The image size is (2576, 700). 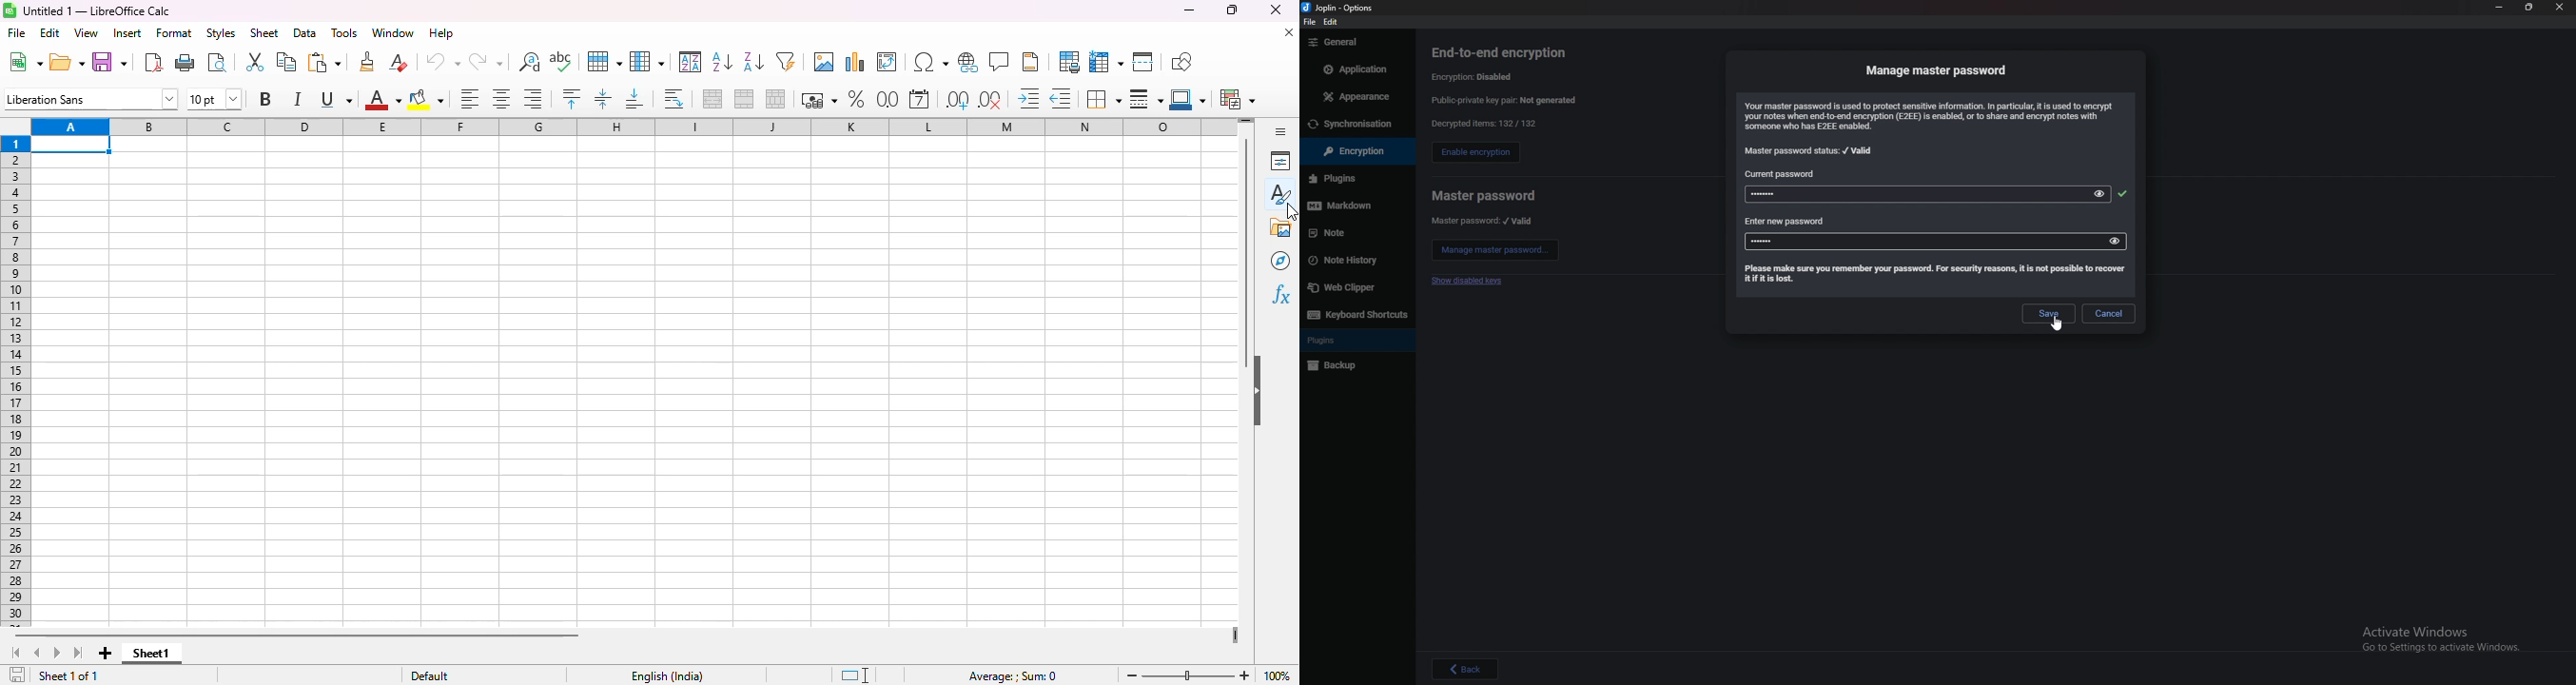 I want to click on encryption, so click(x=1476, y=76).